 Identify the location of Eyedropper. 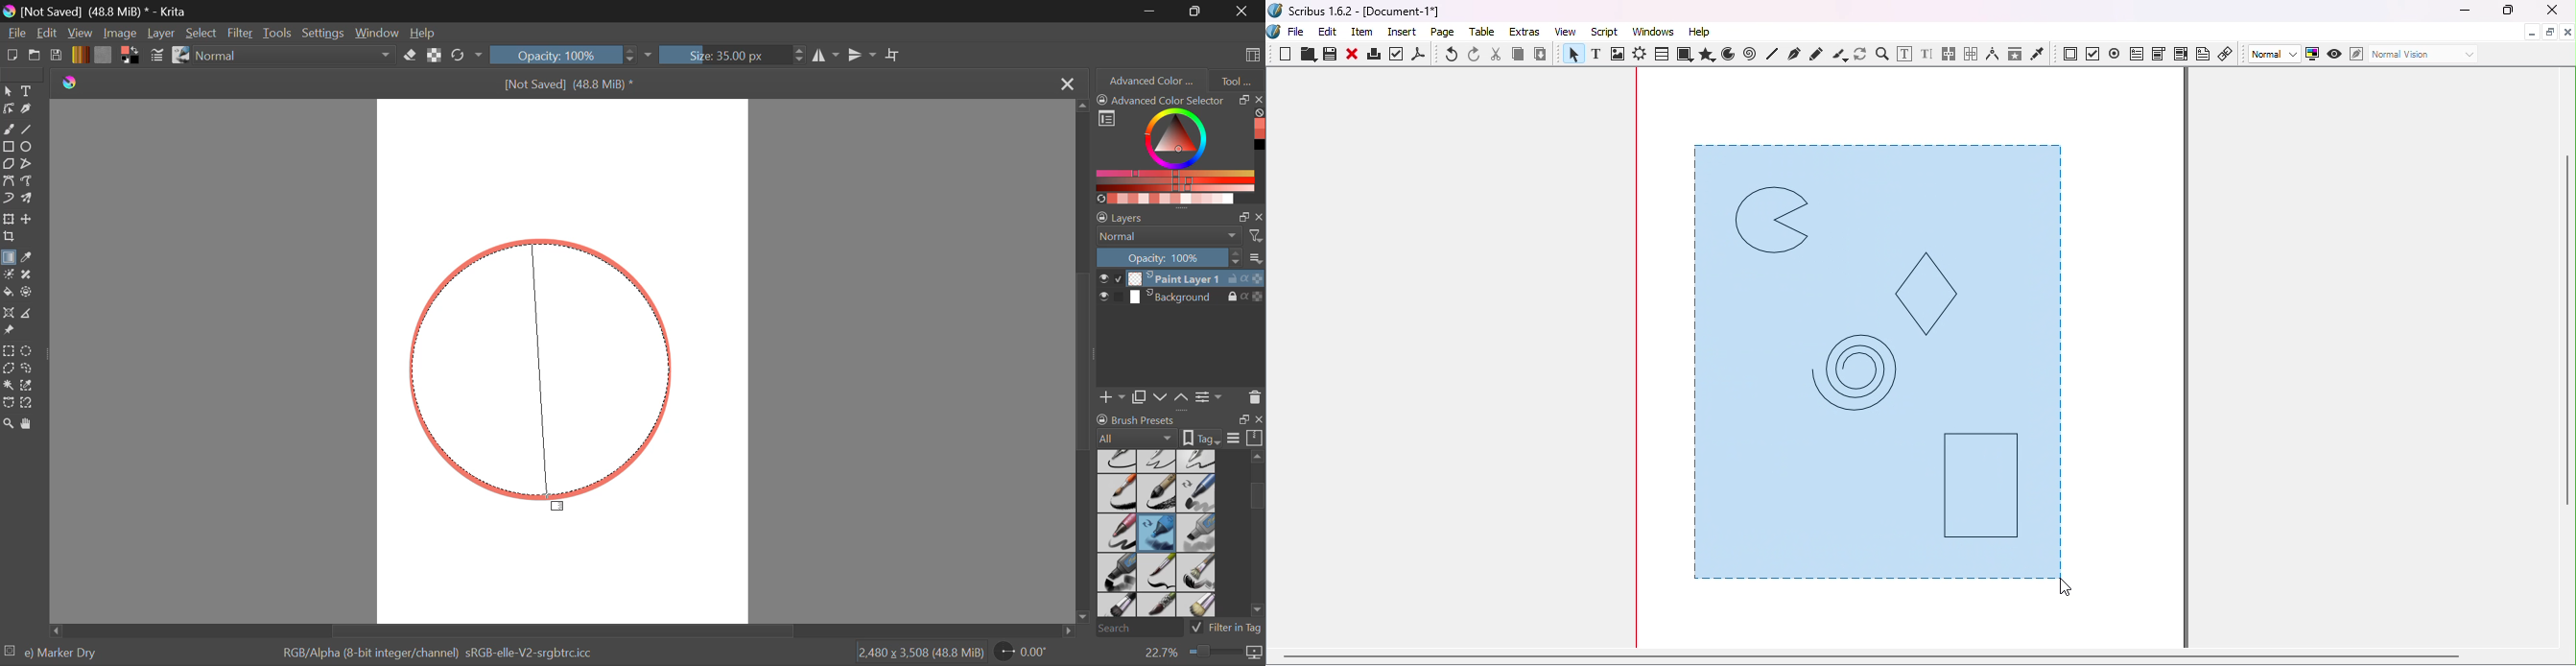
(30, 258).